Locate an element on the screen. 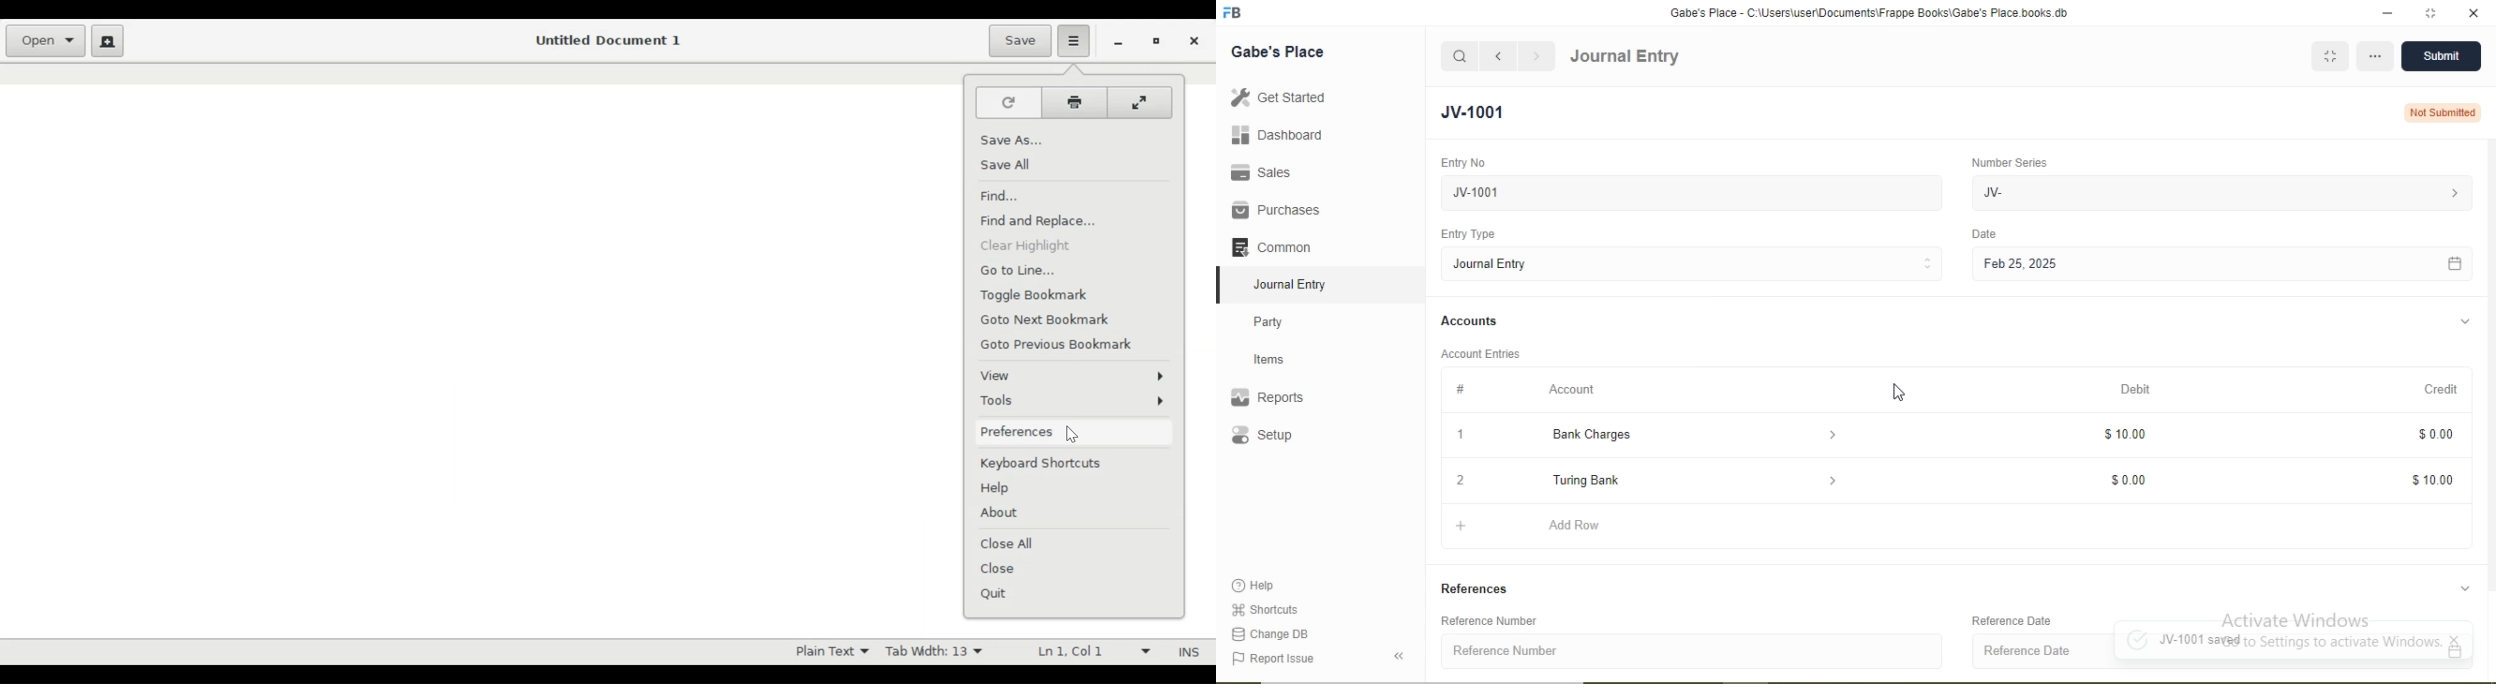 The height and width of the screenshot is (700, 2520). # is located at coordinates (1462, 389).